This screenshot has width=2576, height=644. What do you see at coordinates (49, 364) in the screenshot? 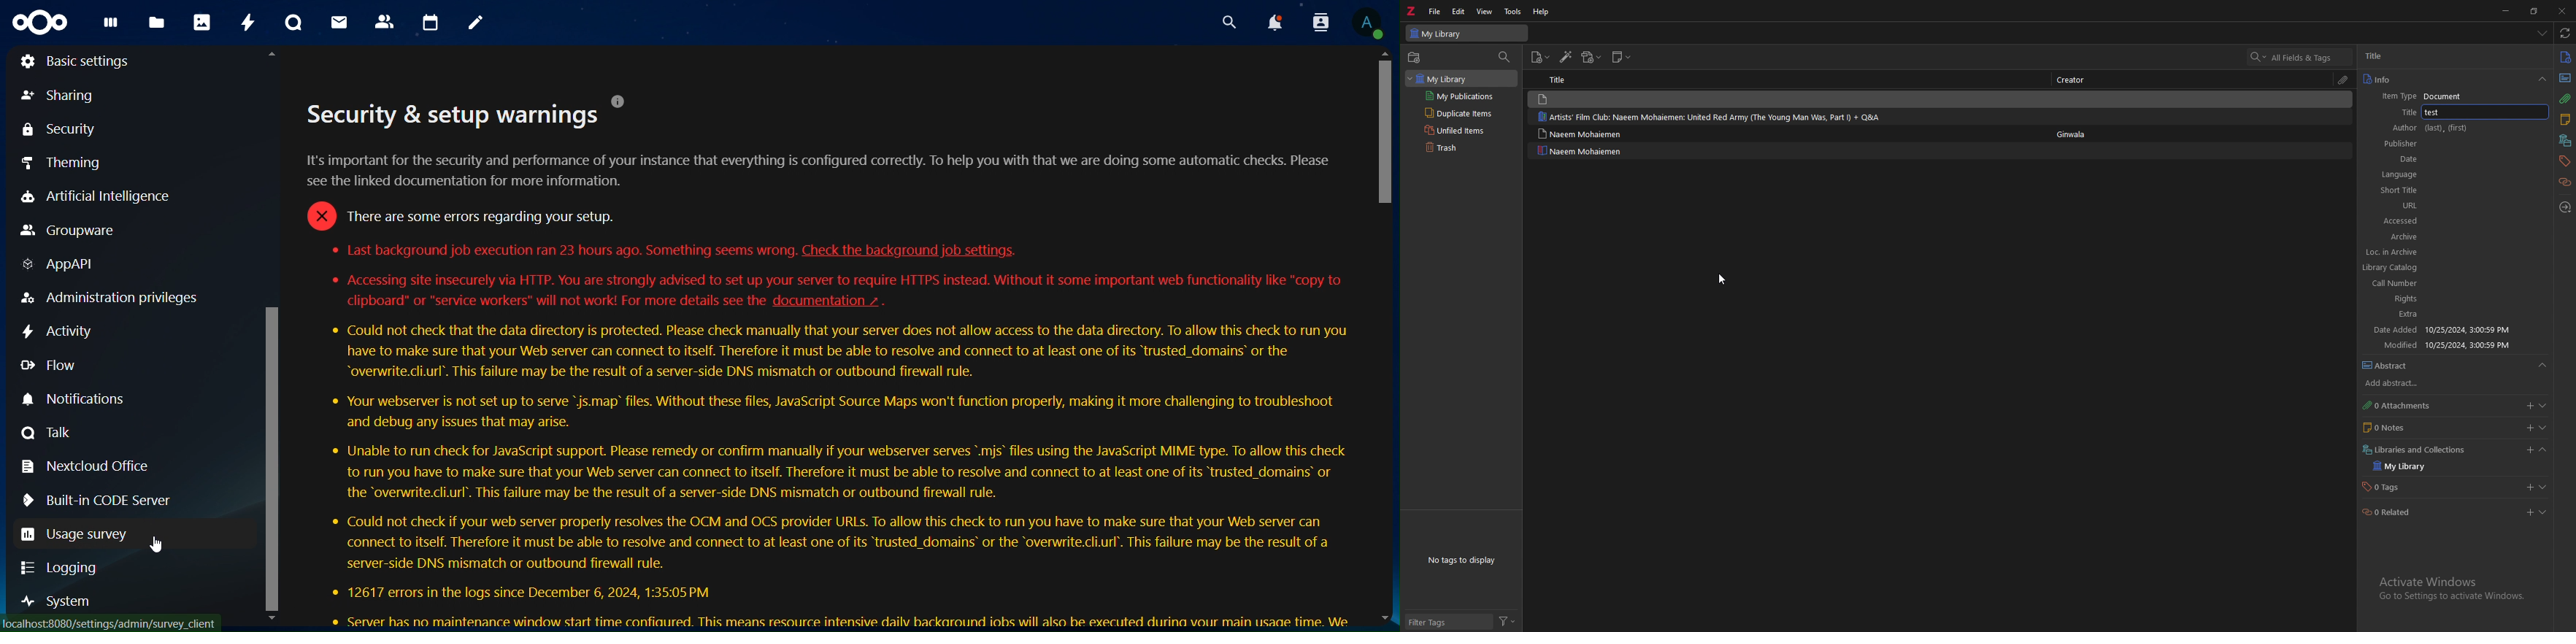
I see `flow` at bounding box center [49, 364].